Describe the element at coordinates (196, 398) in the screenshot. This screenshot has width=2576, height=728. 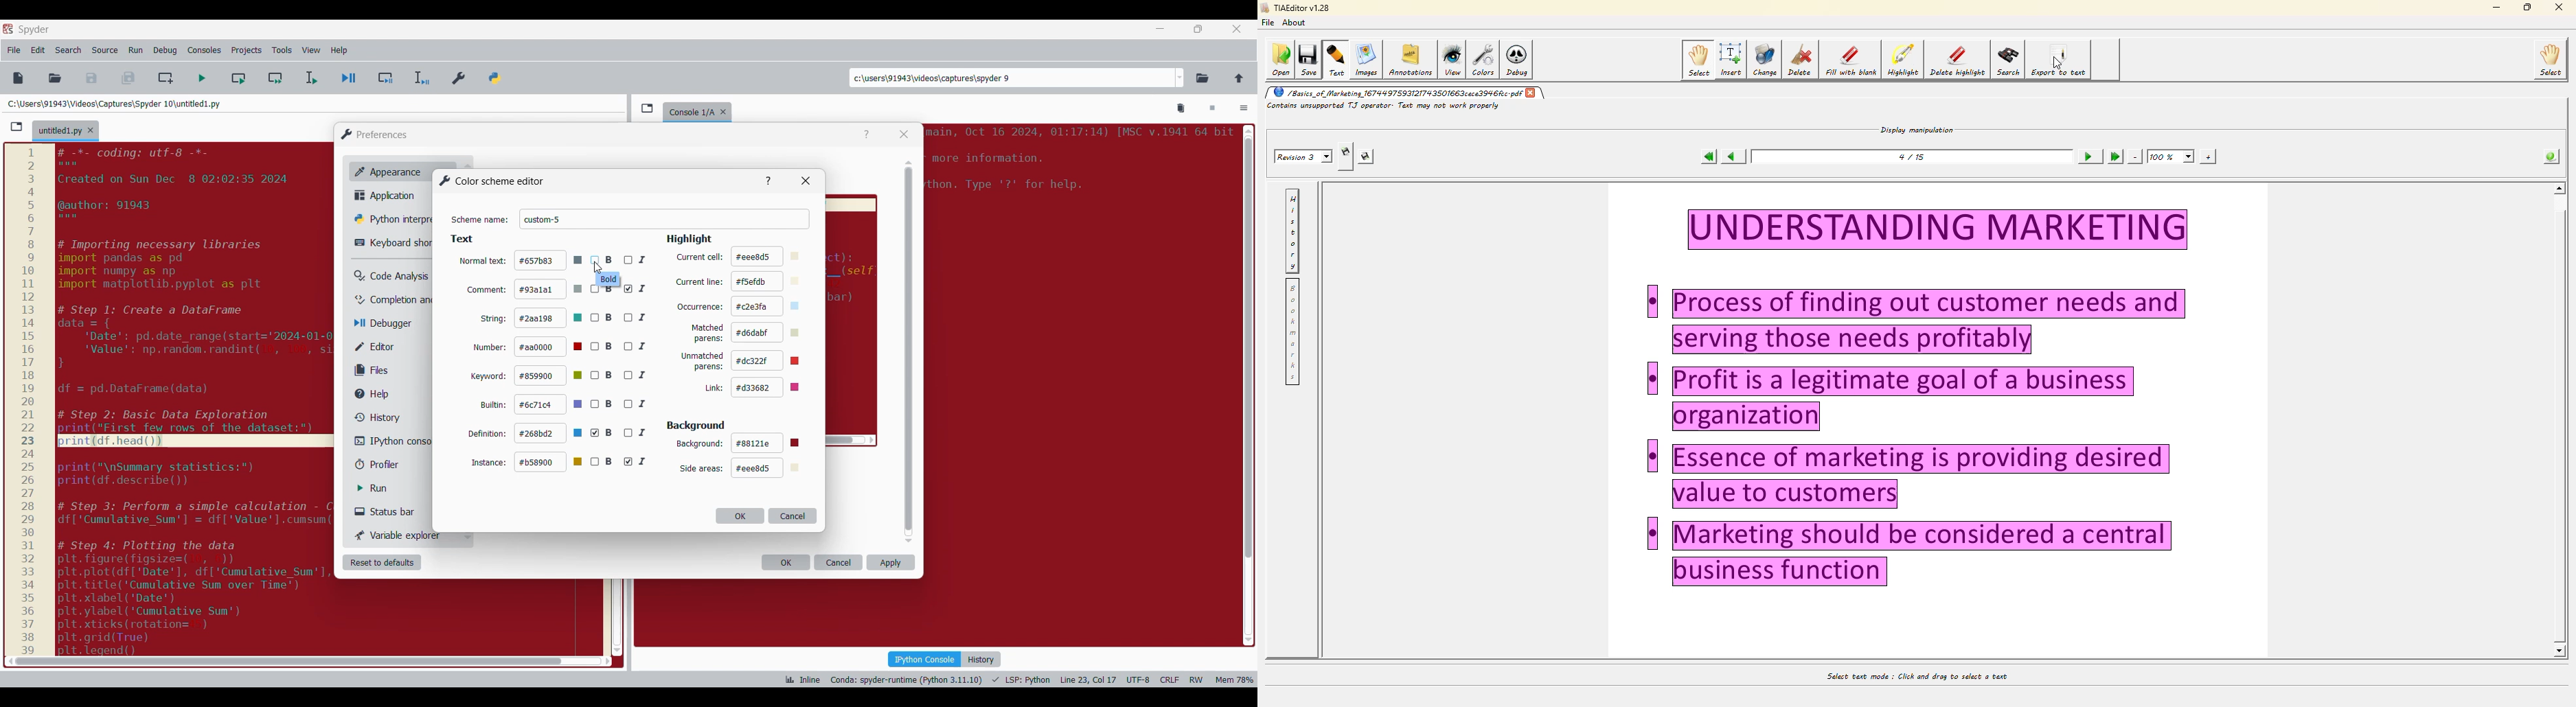
I see `code` at that location.